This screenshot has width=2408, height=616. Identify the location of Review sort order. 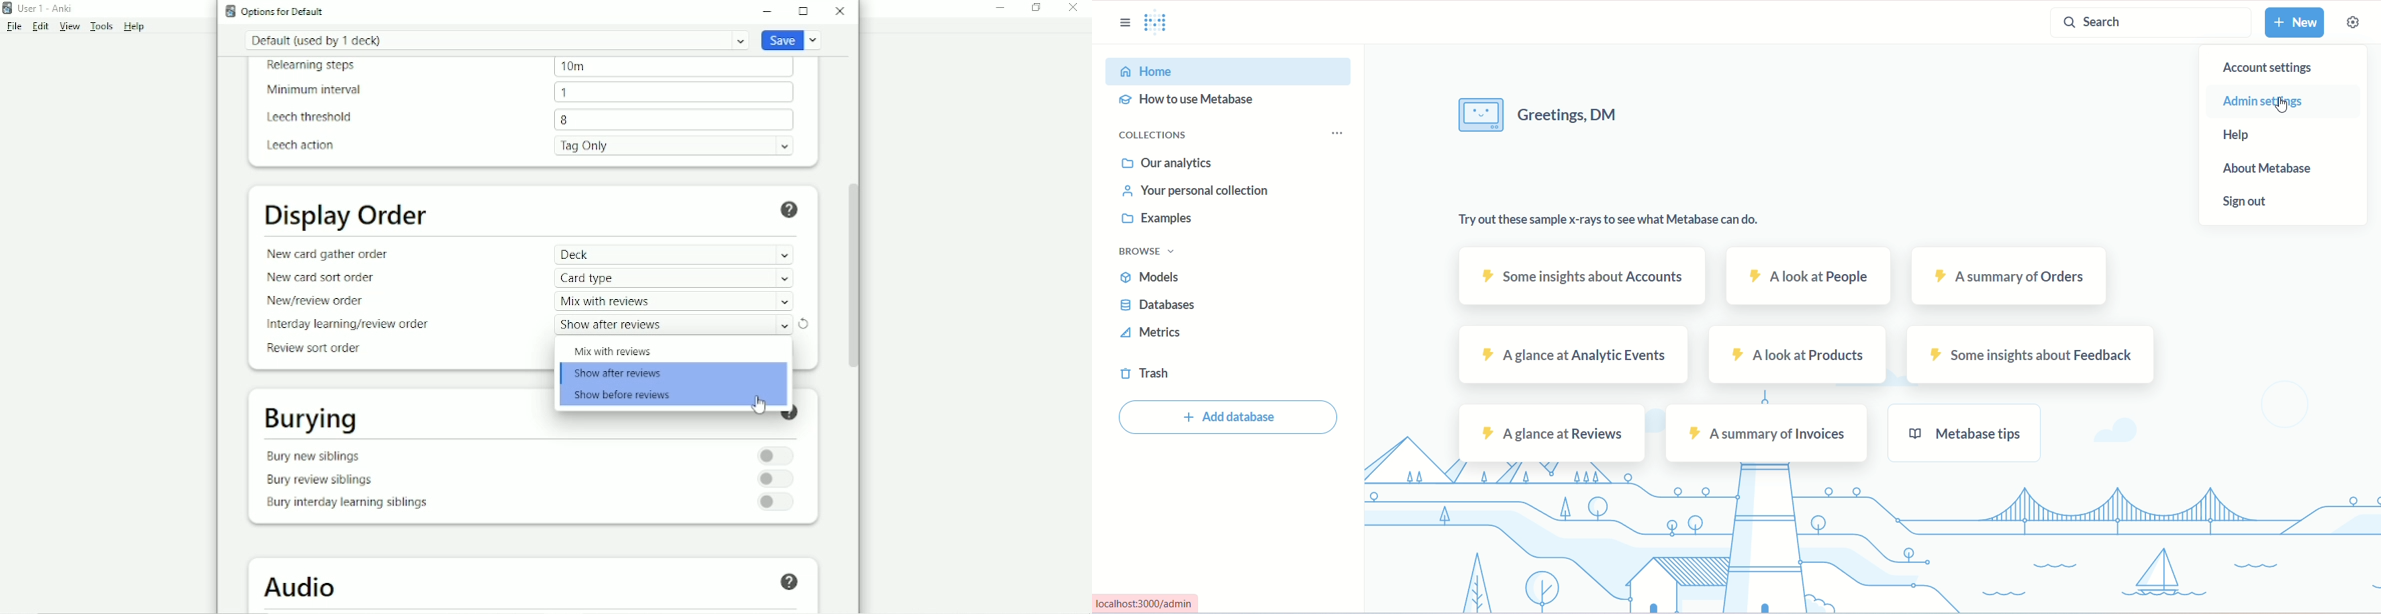
(313, 348).